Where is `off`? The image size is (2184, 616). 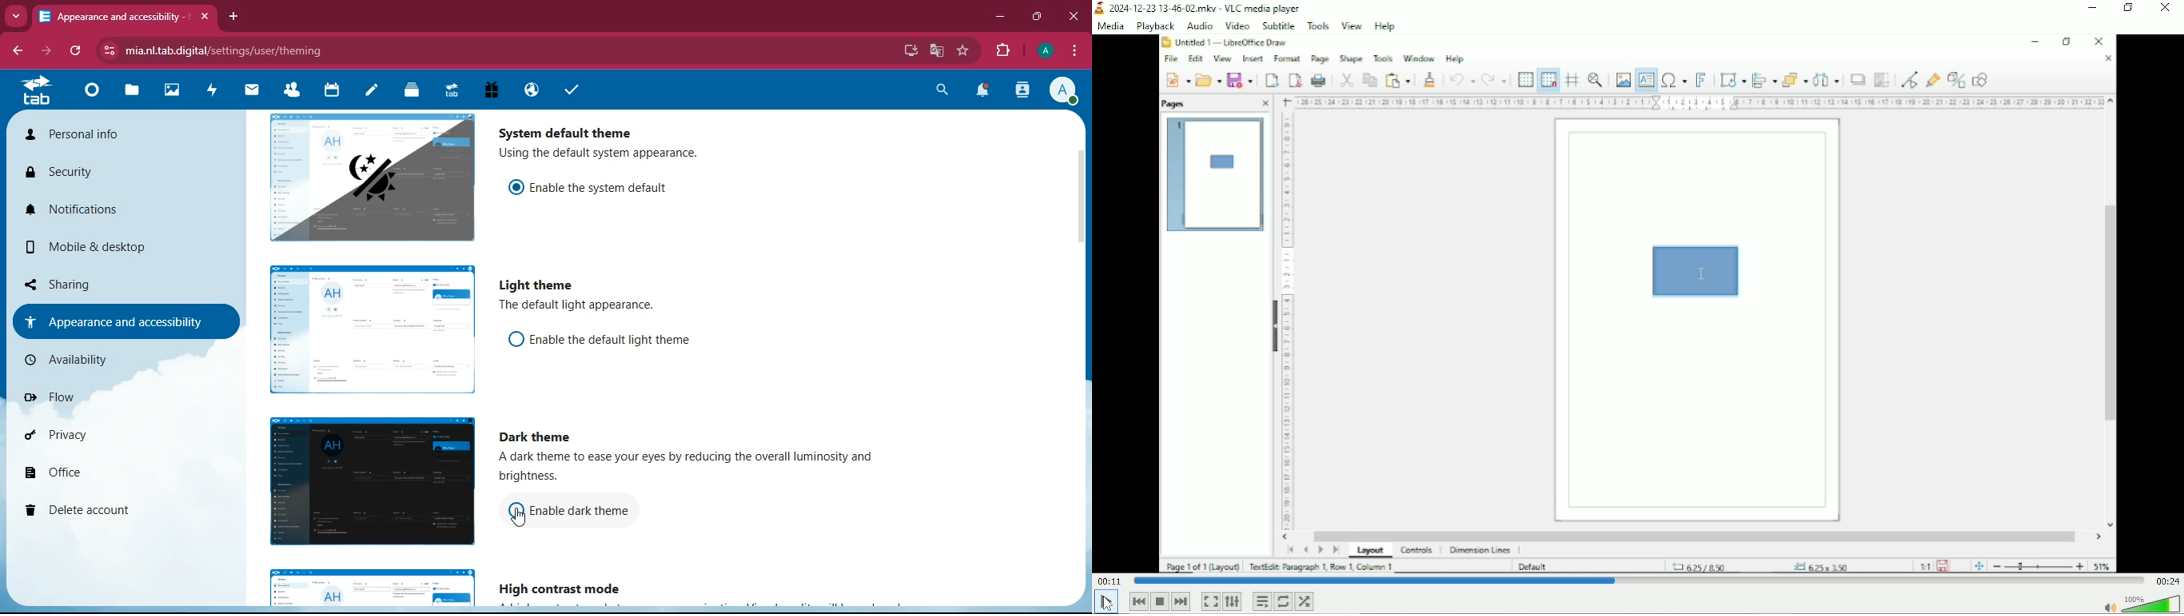
off is located at coordinates (516, 339).